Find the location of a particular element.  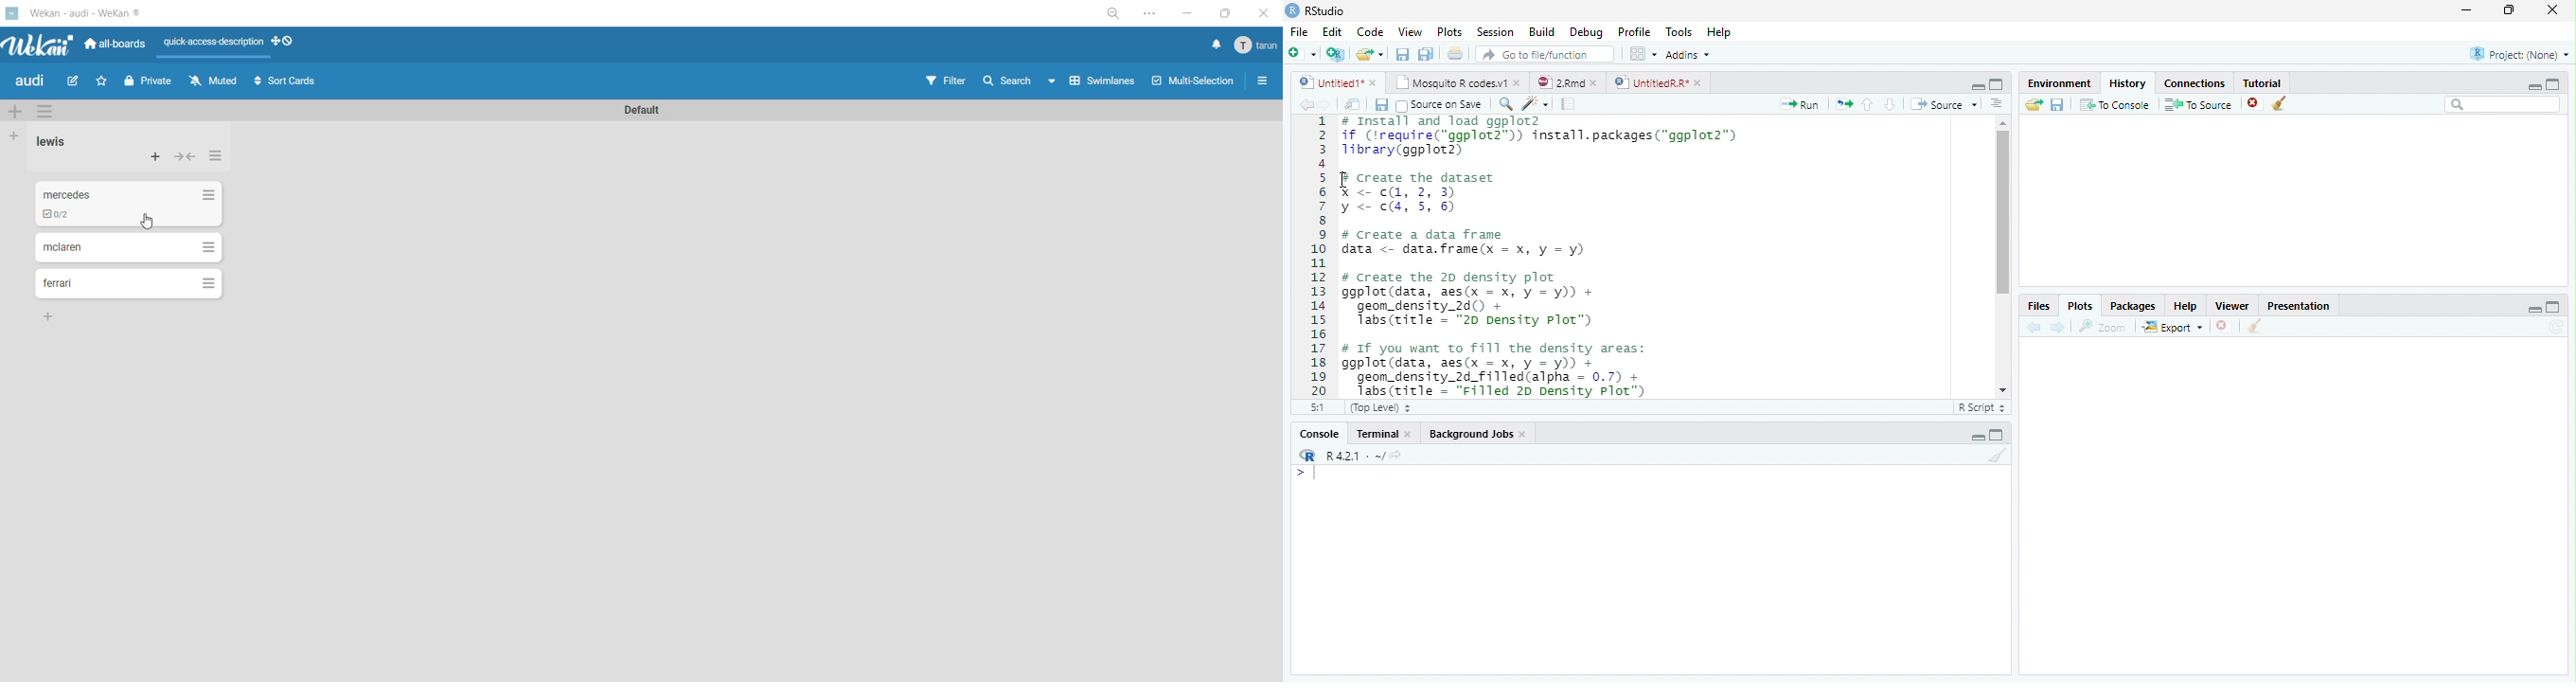

back is located at coordinates (2031, 327).